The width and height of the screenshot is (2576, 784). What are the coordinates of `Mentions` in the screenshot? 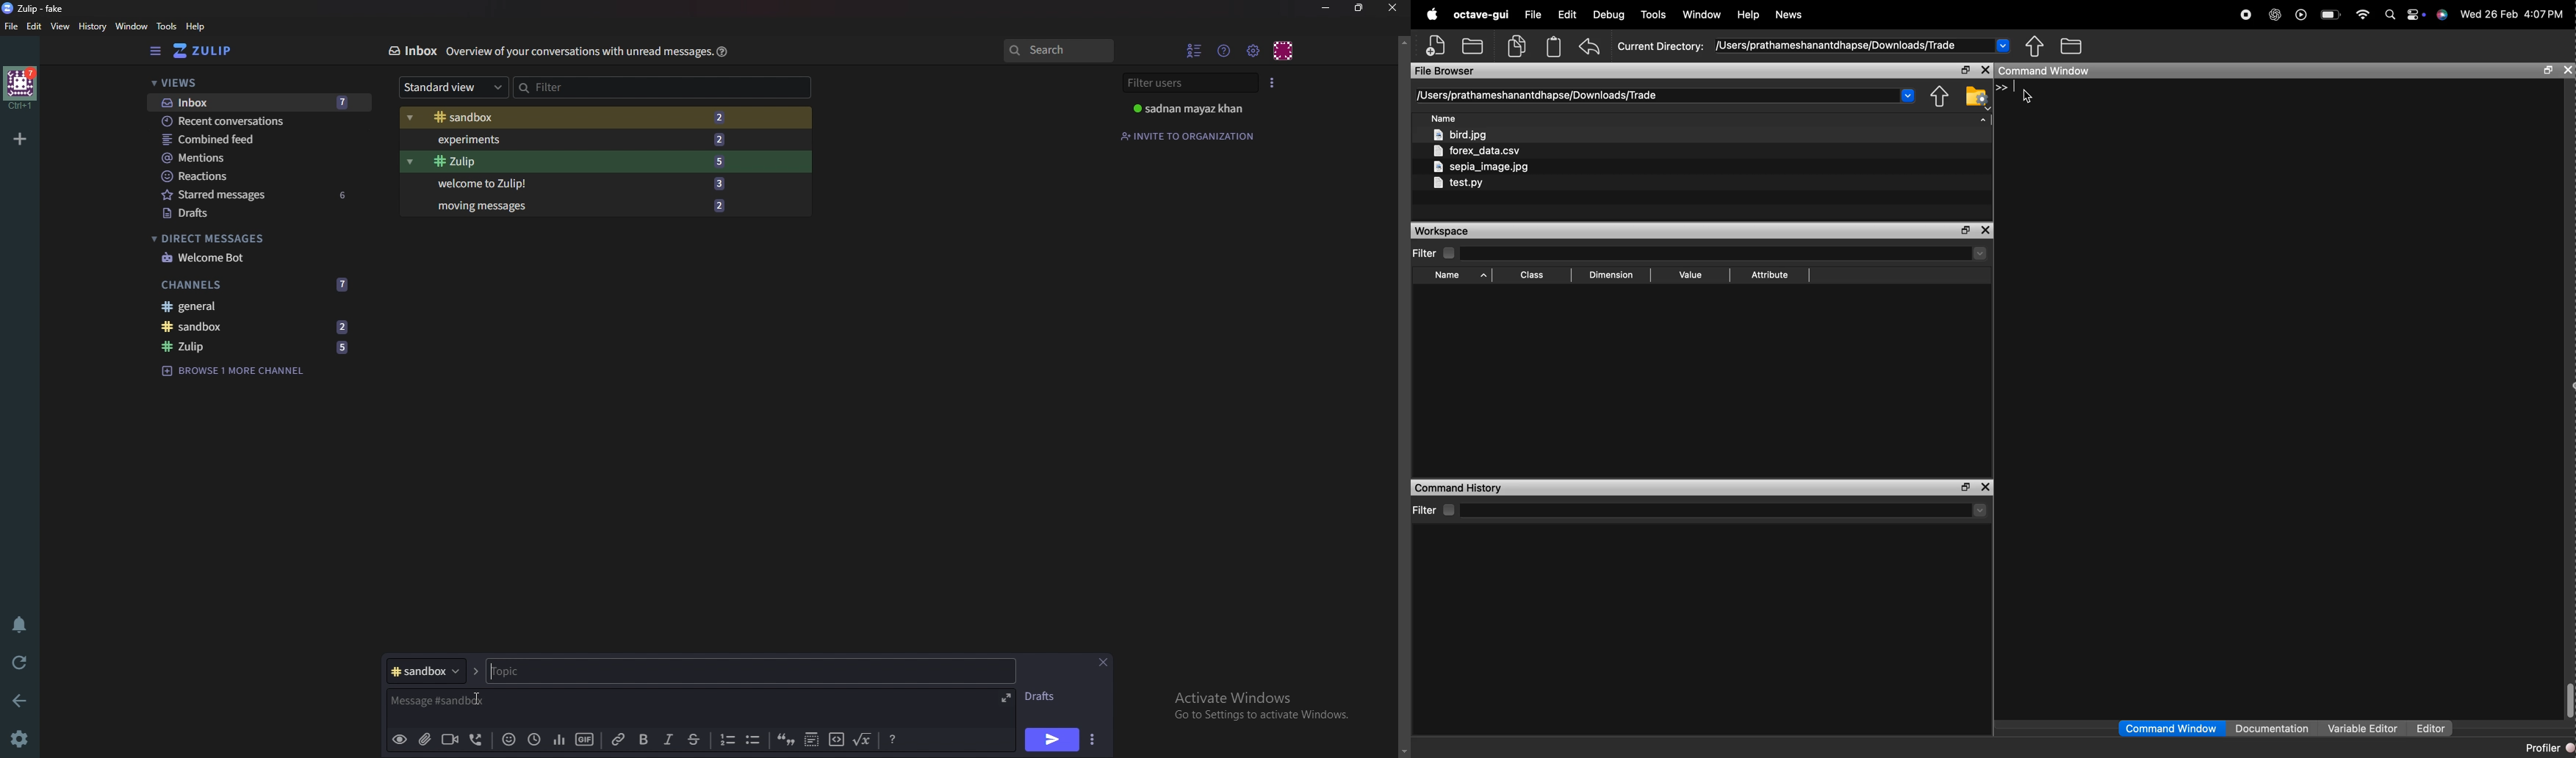 It's located at (258, 158).